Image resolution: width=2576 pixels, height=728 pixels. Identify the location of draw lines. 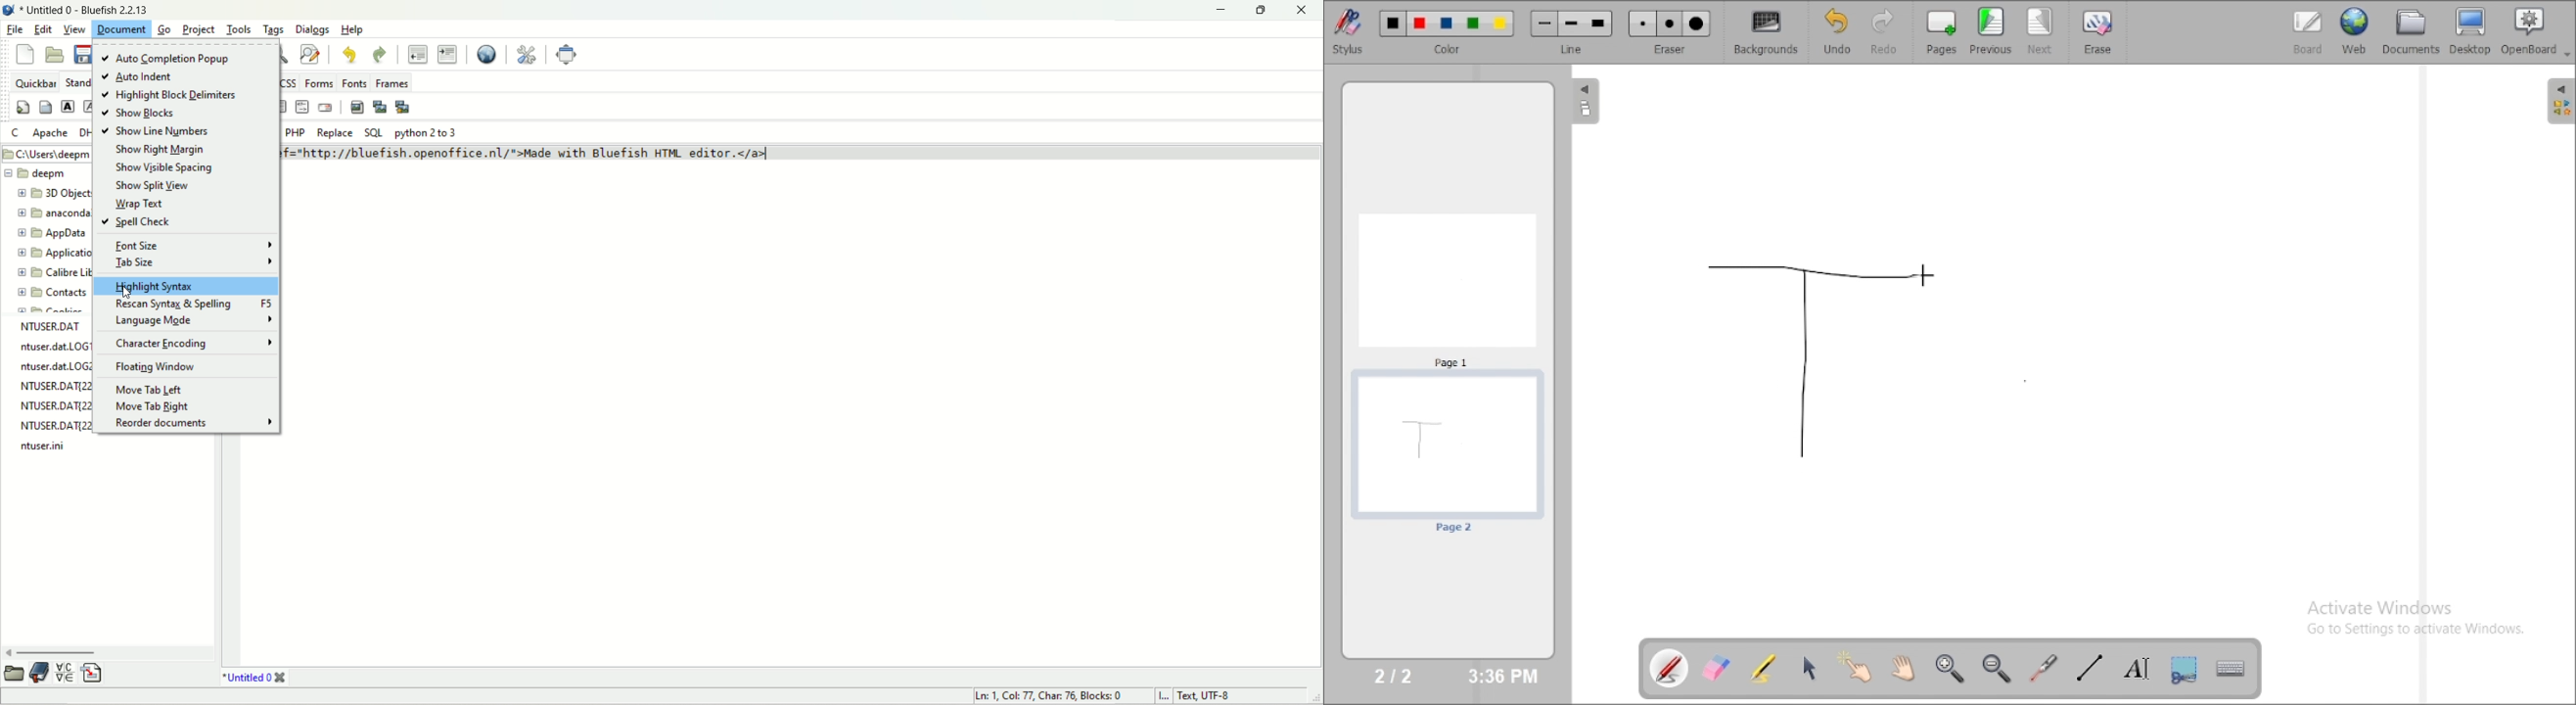
(2089, 667).